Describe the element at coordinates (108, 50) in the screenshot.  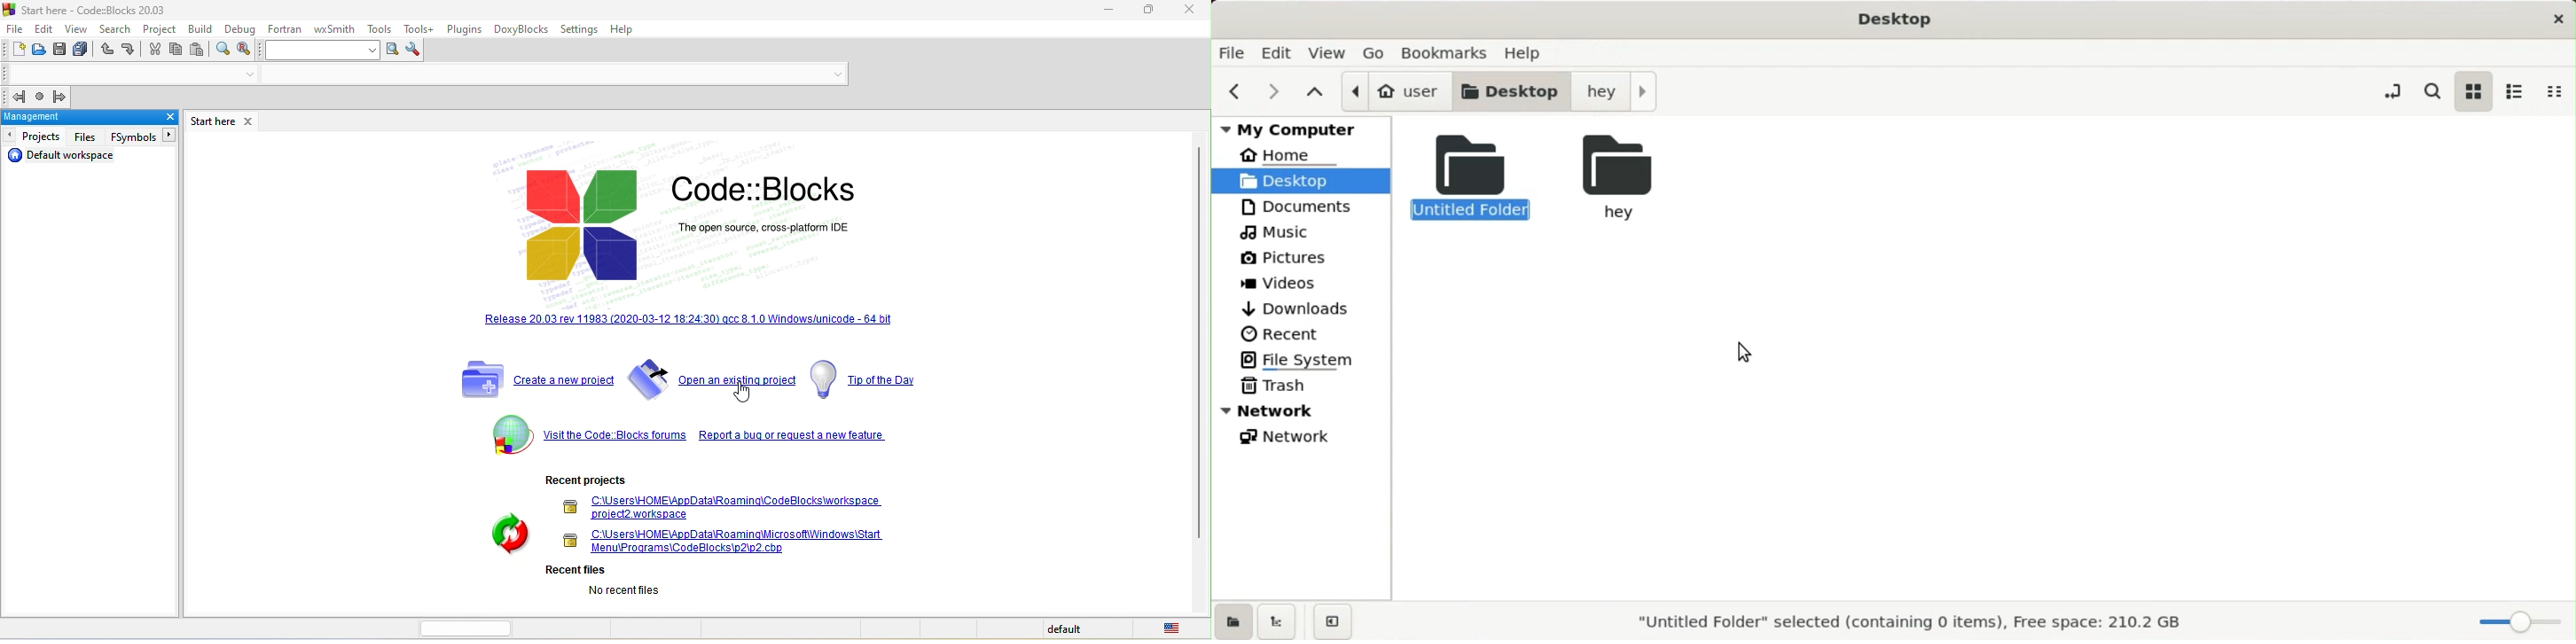
I see `undo` at that location.